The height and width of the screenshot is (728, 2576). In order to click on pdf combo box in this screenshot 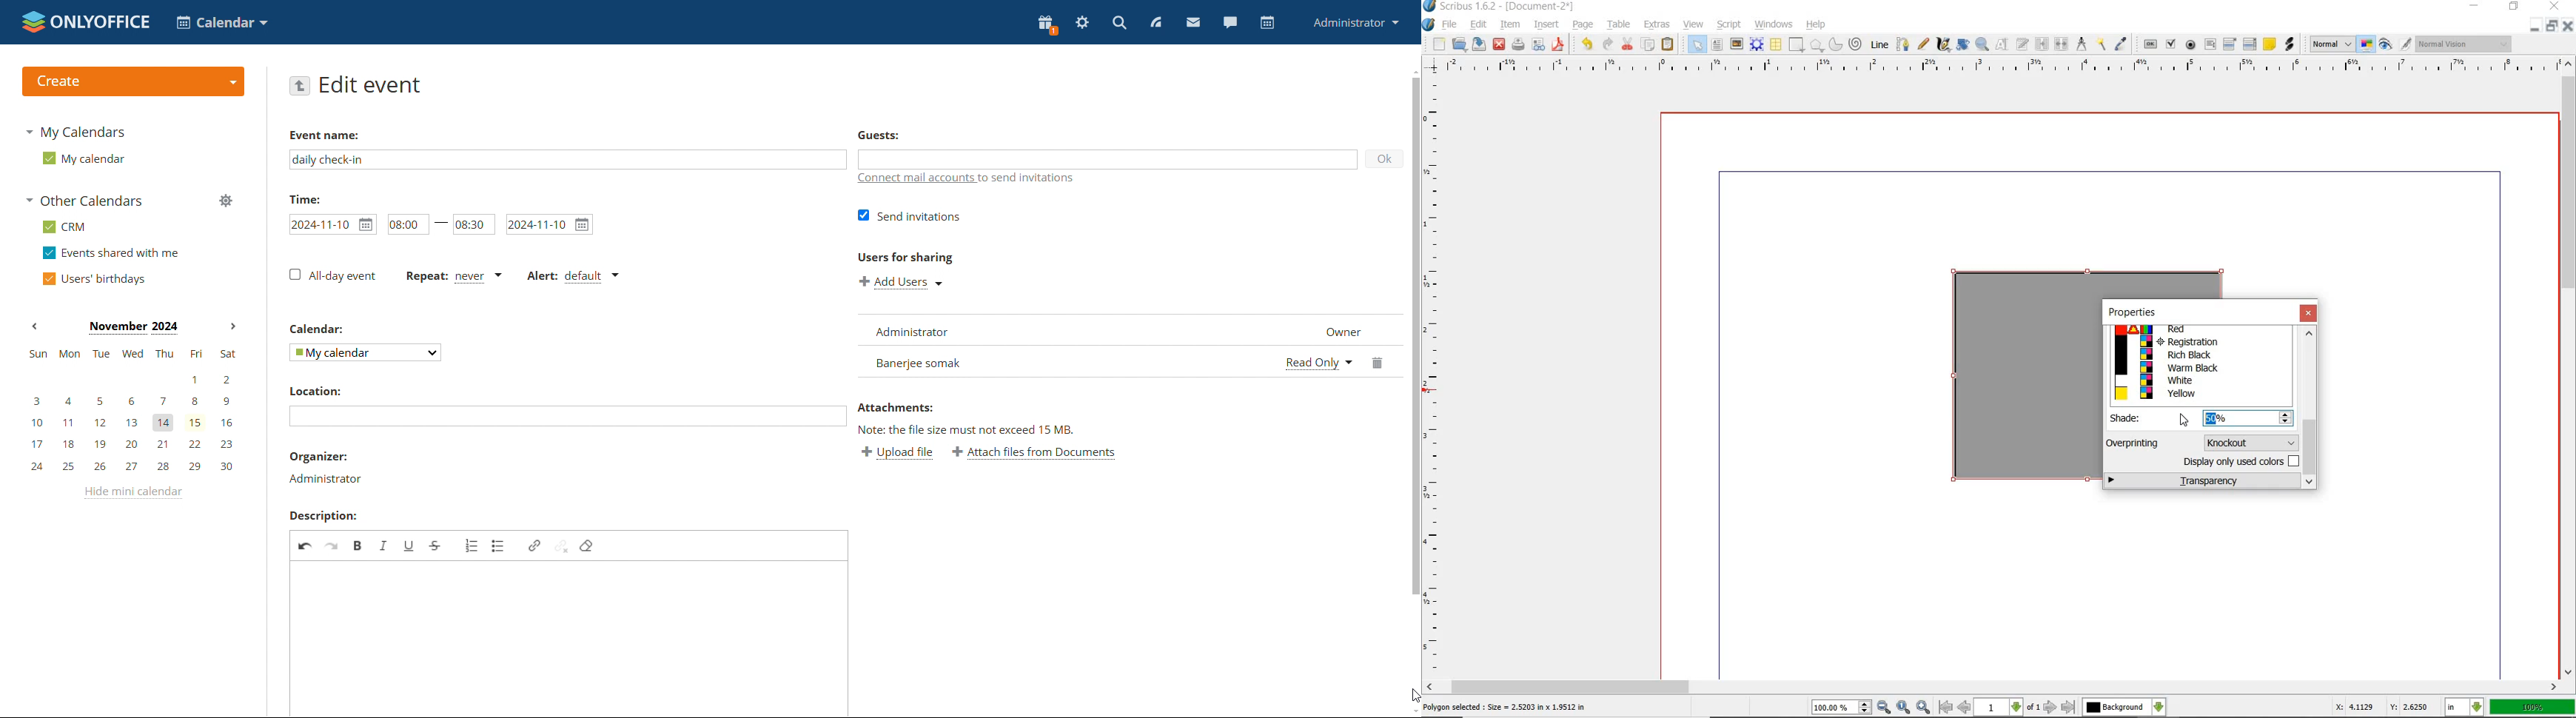, I will do `click(2230, 45)`.